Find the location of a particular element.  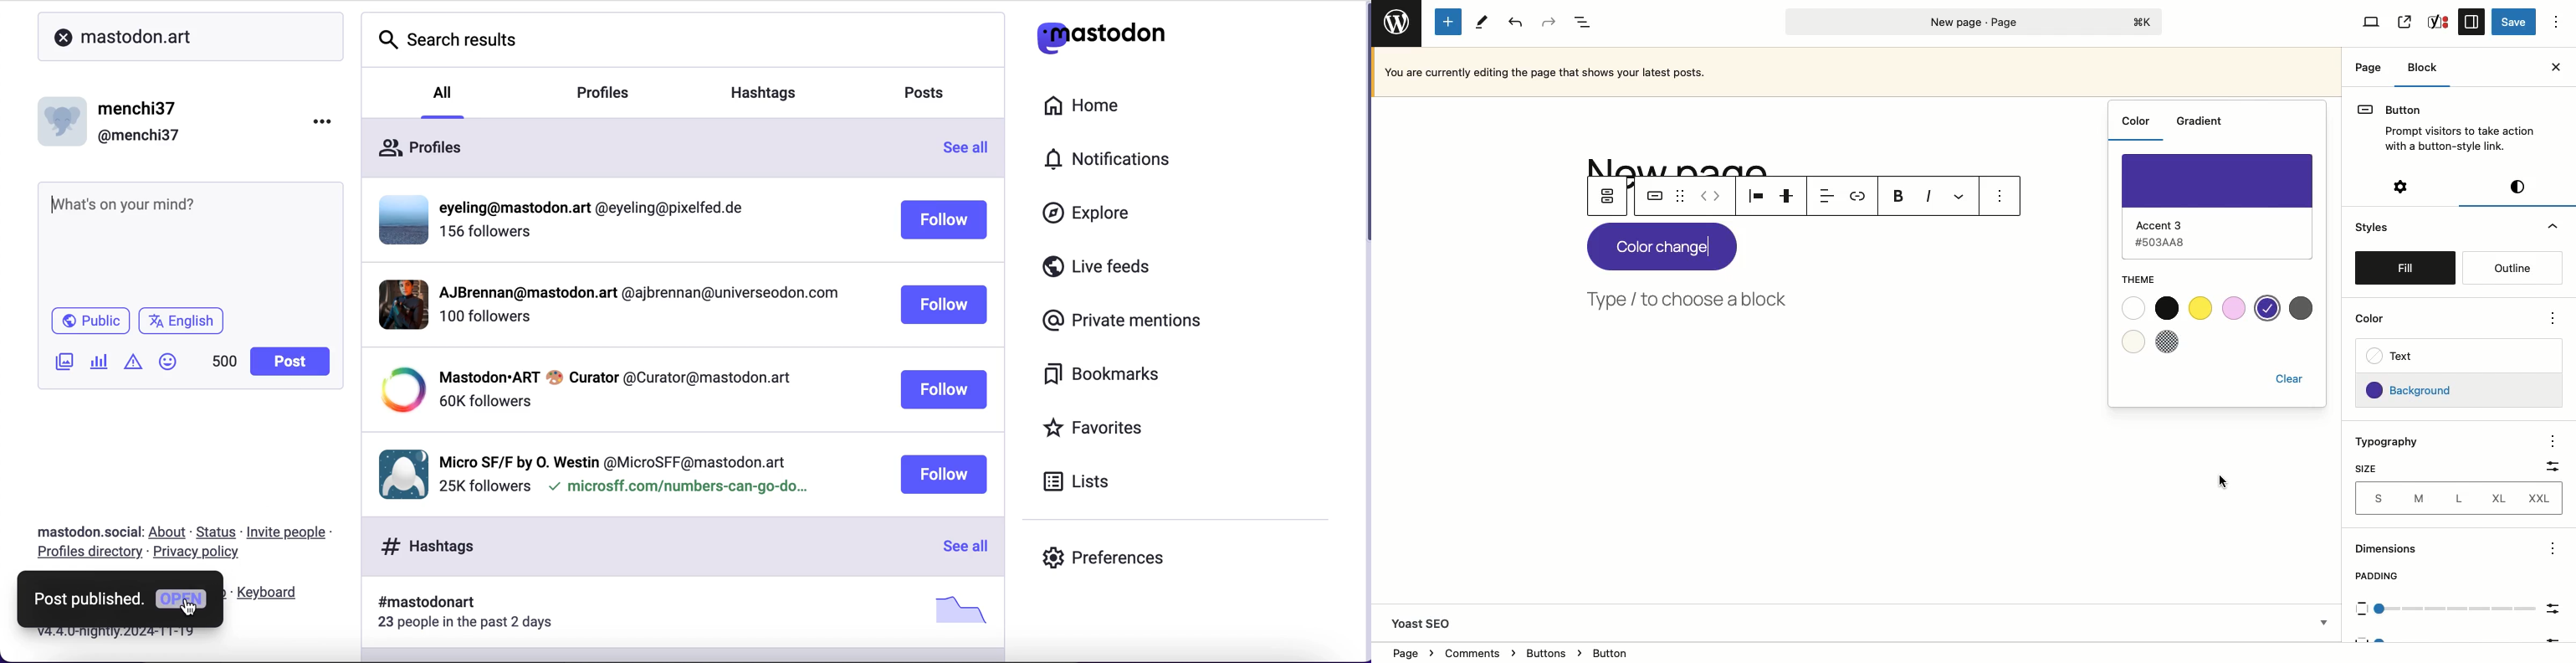

favorites is located at coordinates (1098, 431).